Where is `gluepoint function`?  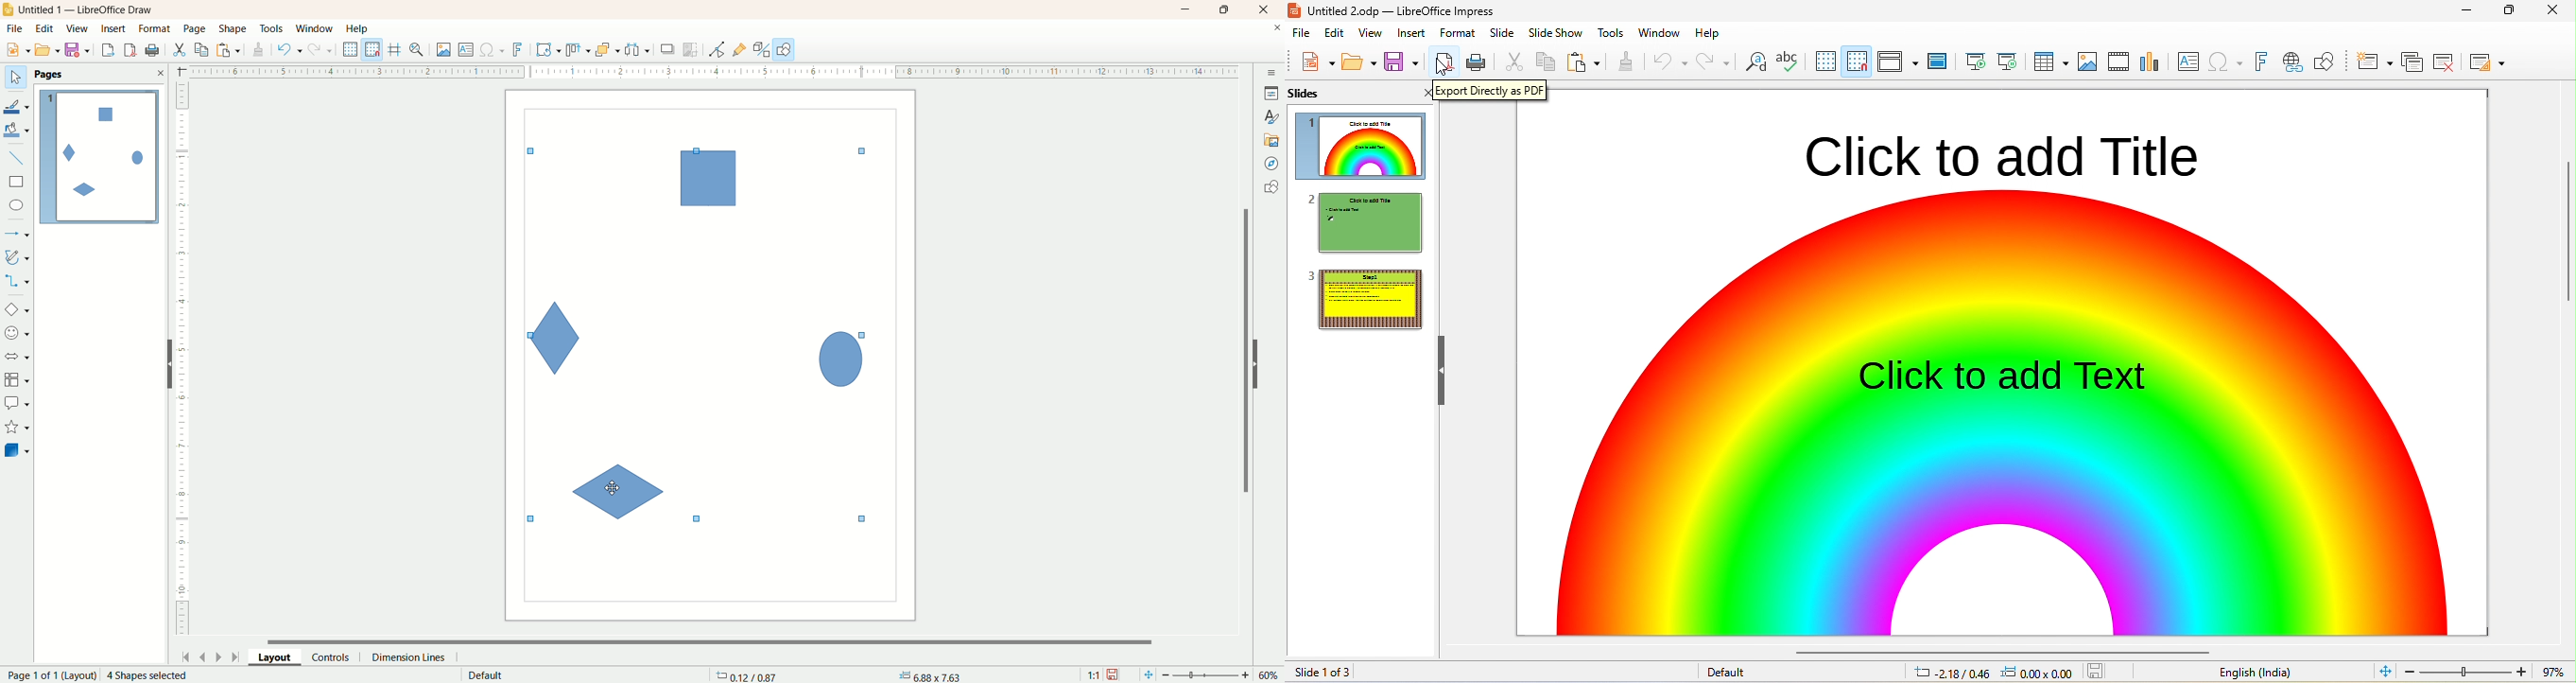
gluepoint function is located at coordinates (739, 50).